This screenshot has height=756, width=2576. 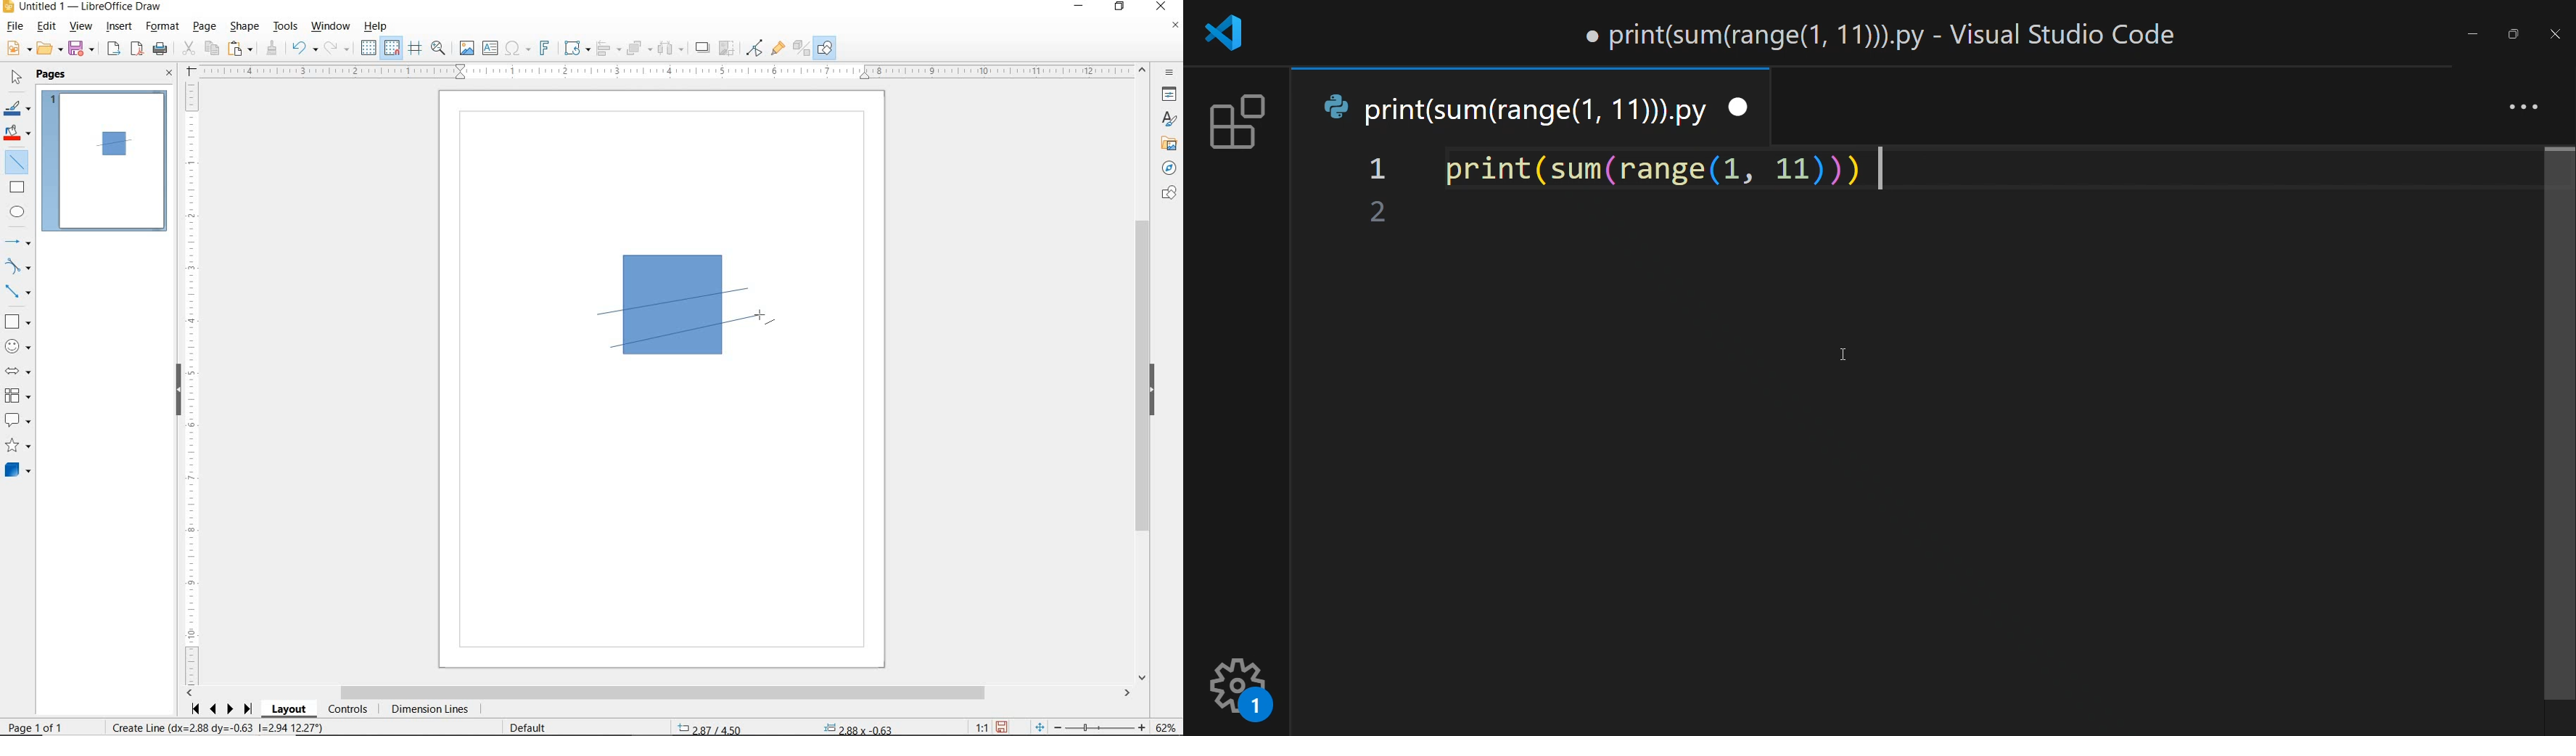 What do you see at coordinates (516, 49) in the screenshot?
I see `INSERT SPECIAL CHARACTERS` at bounding box center [516, 49].